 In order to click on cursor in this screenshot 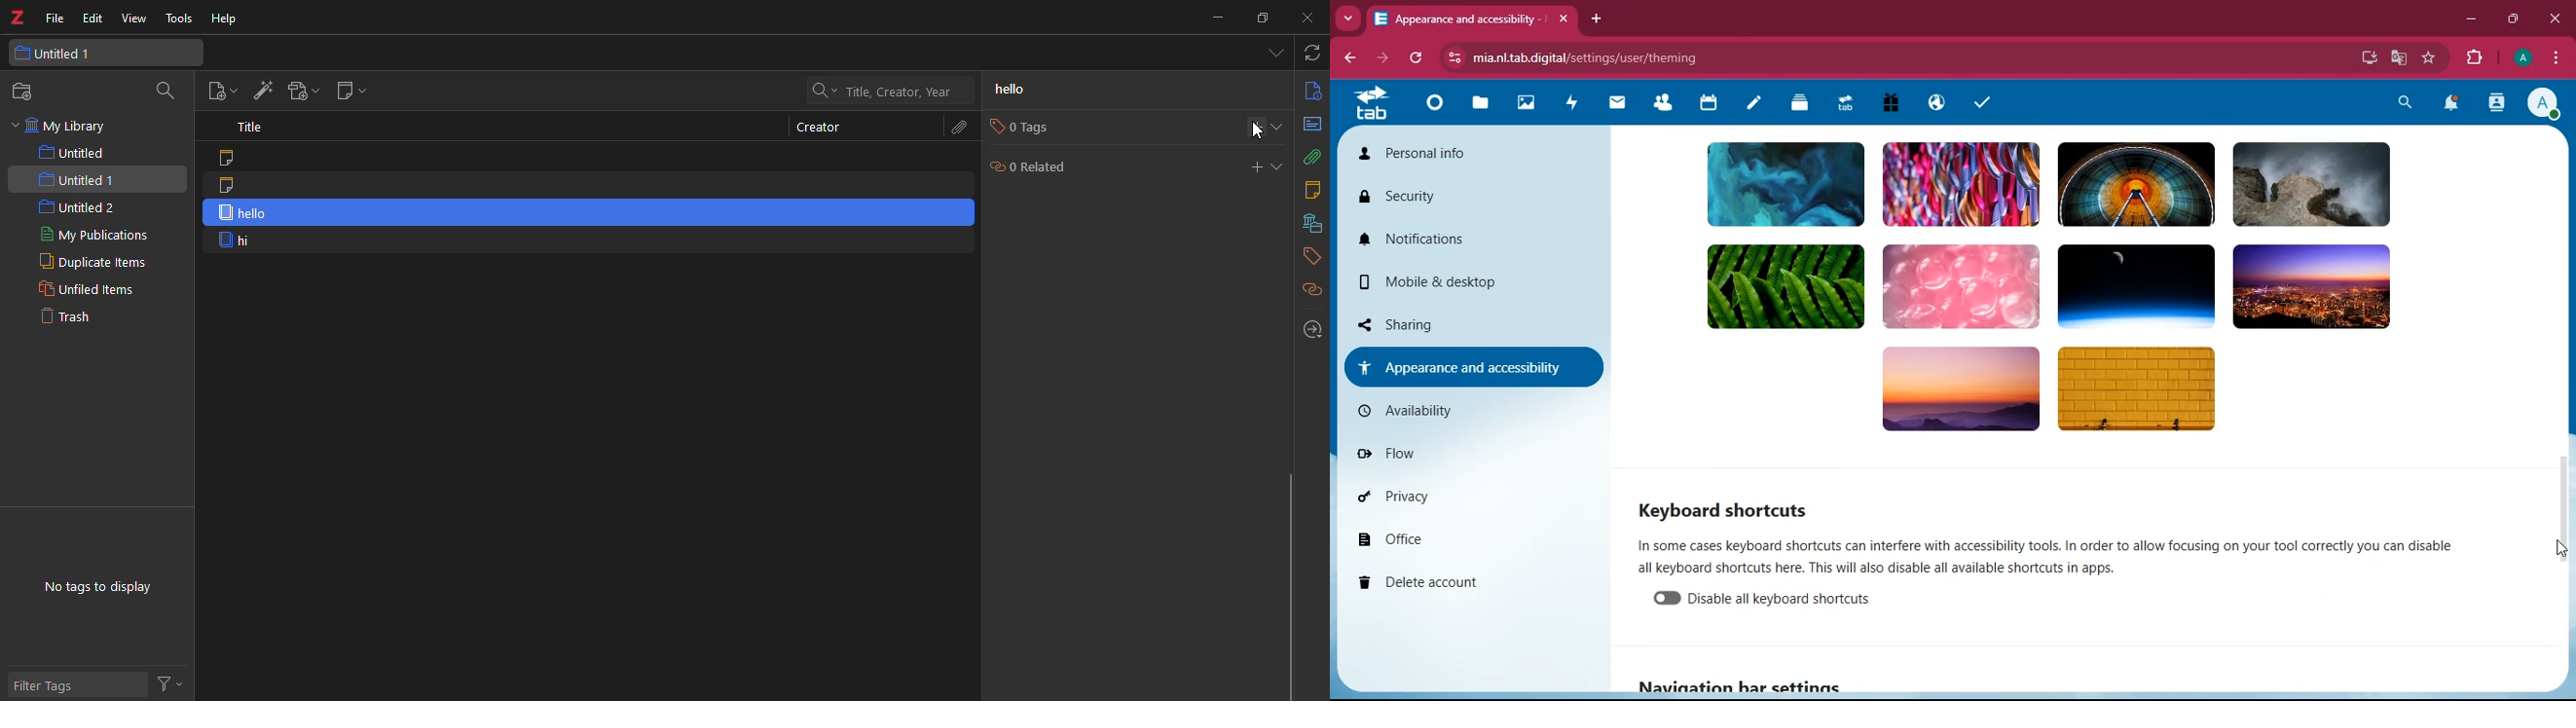, I will do `click(1257, 130)`.